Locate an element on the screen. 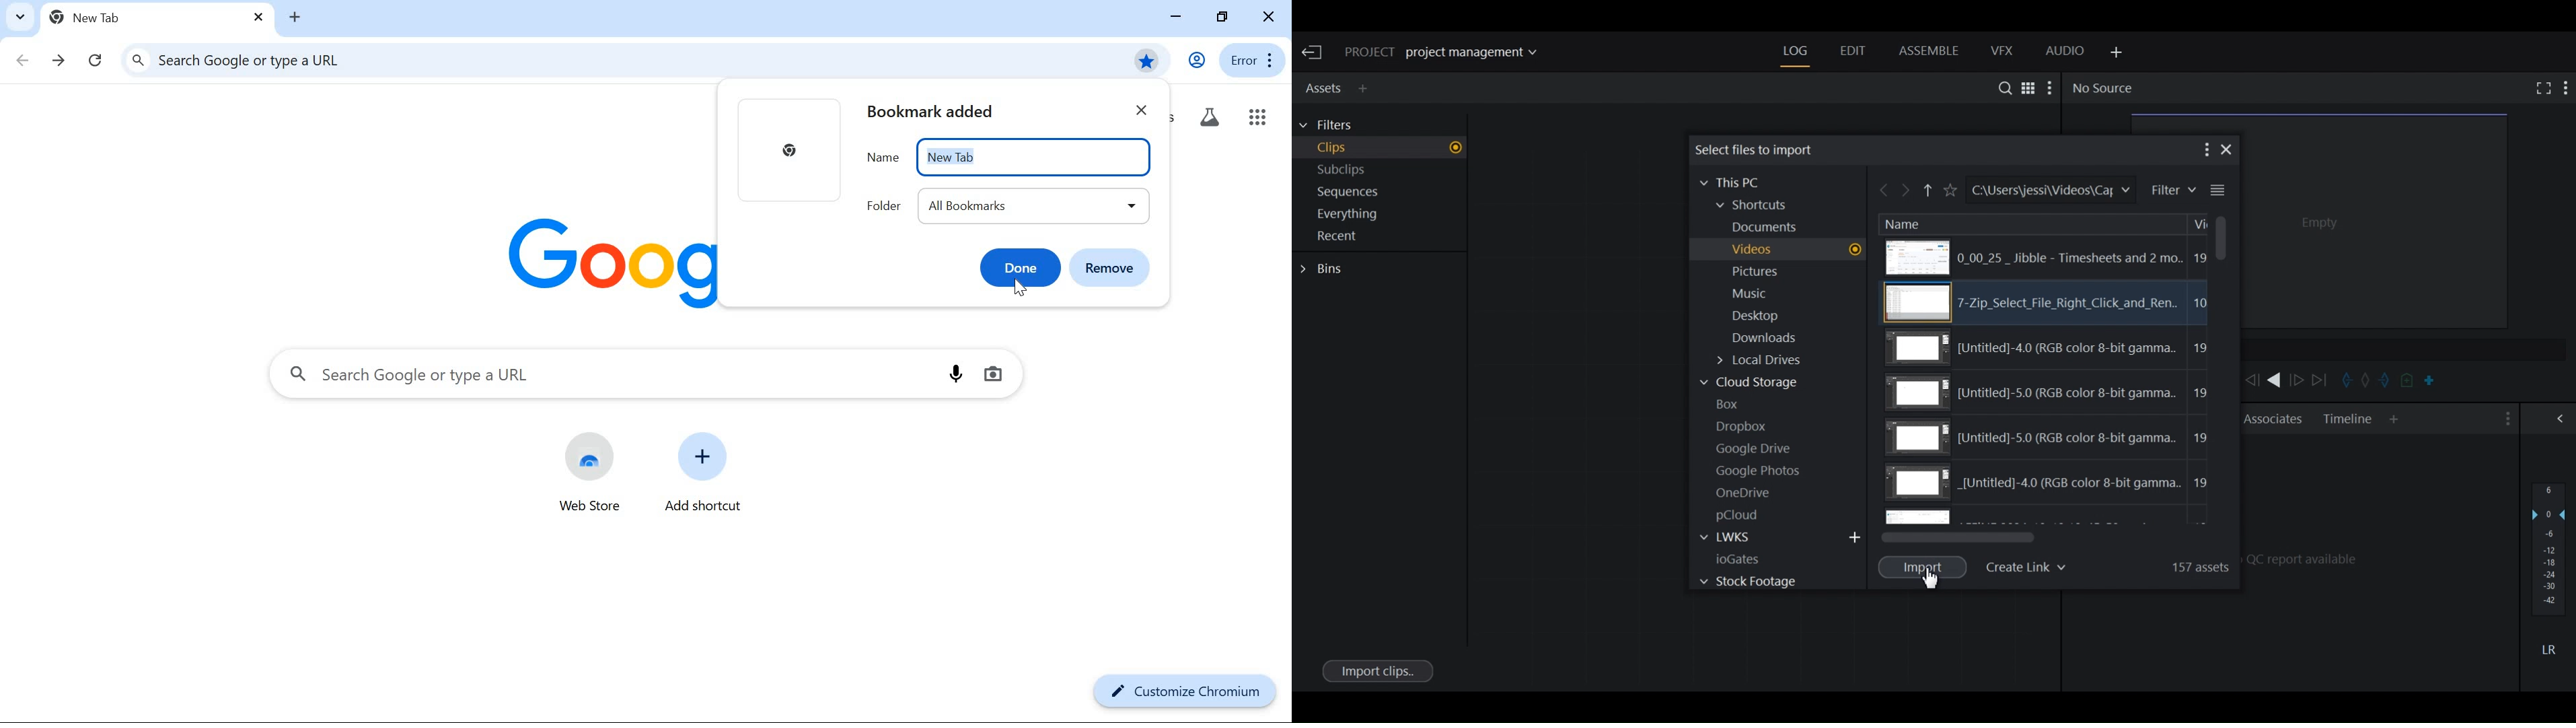  Show everything in current project is located at coordinates (1383, 216).